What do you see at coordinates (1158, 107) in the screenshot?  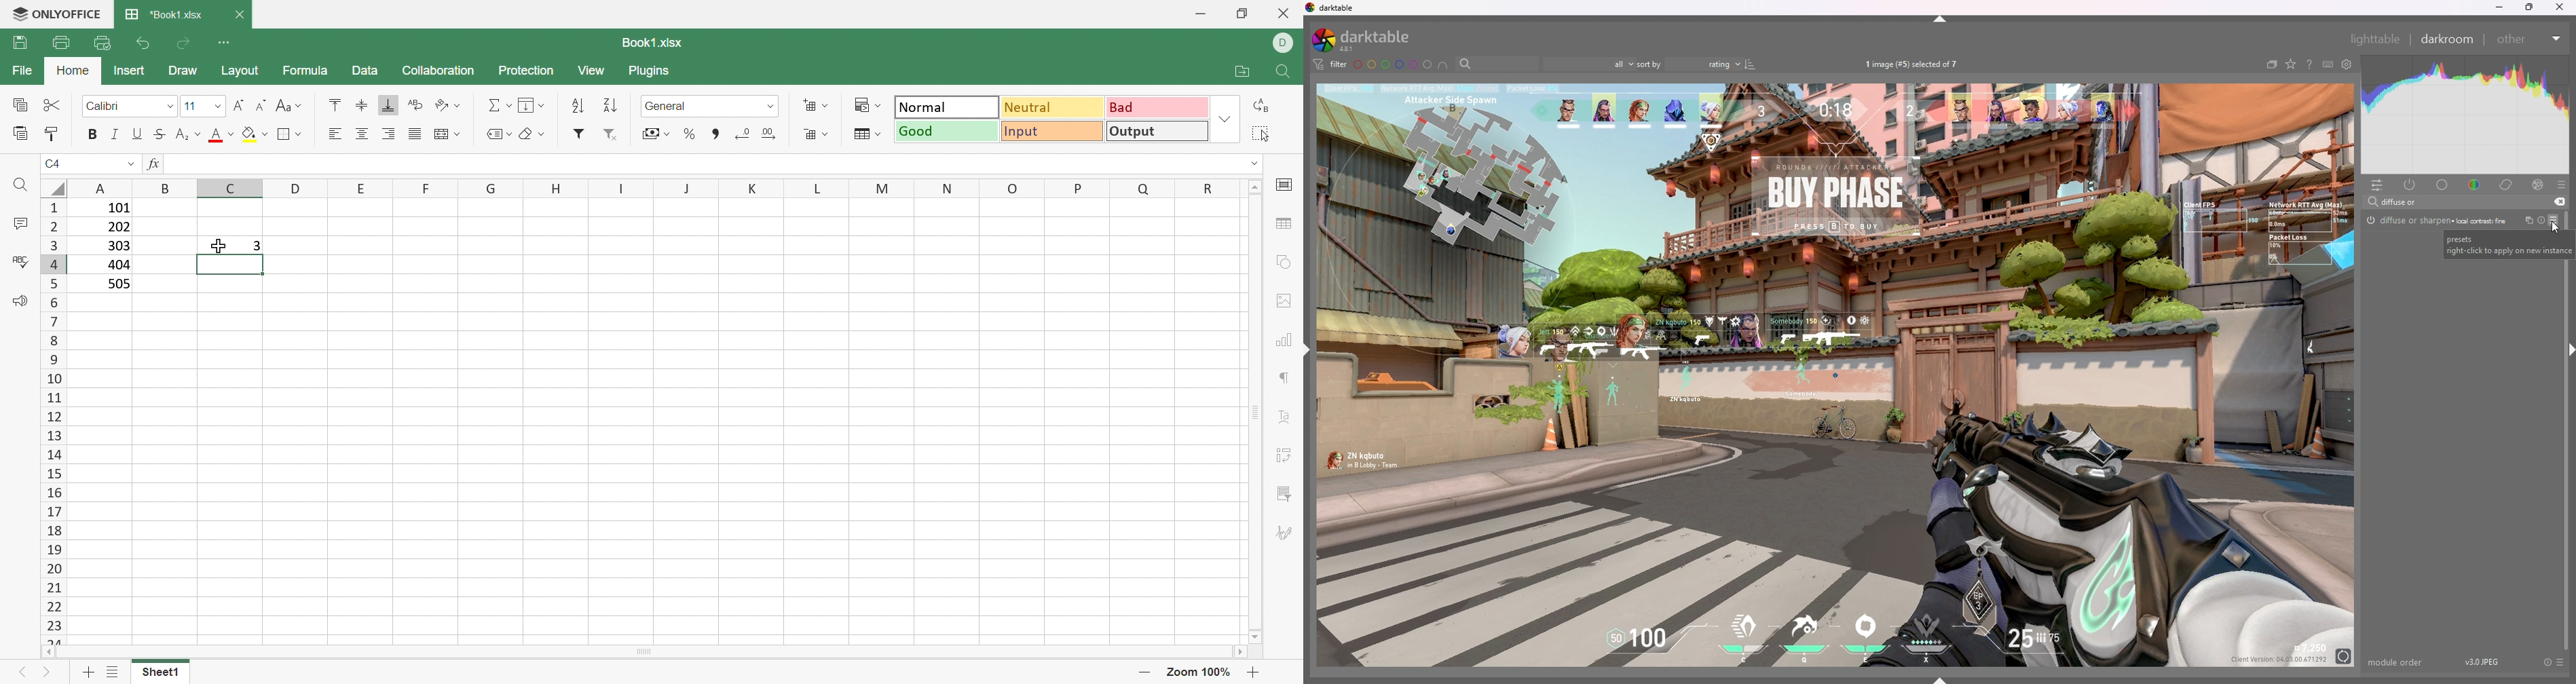 I see `Bad` at bounding box center [1158, 107].